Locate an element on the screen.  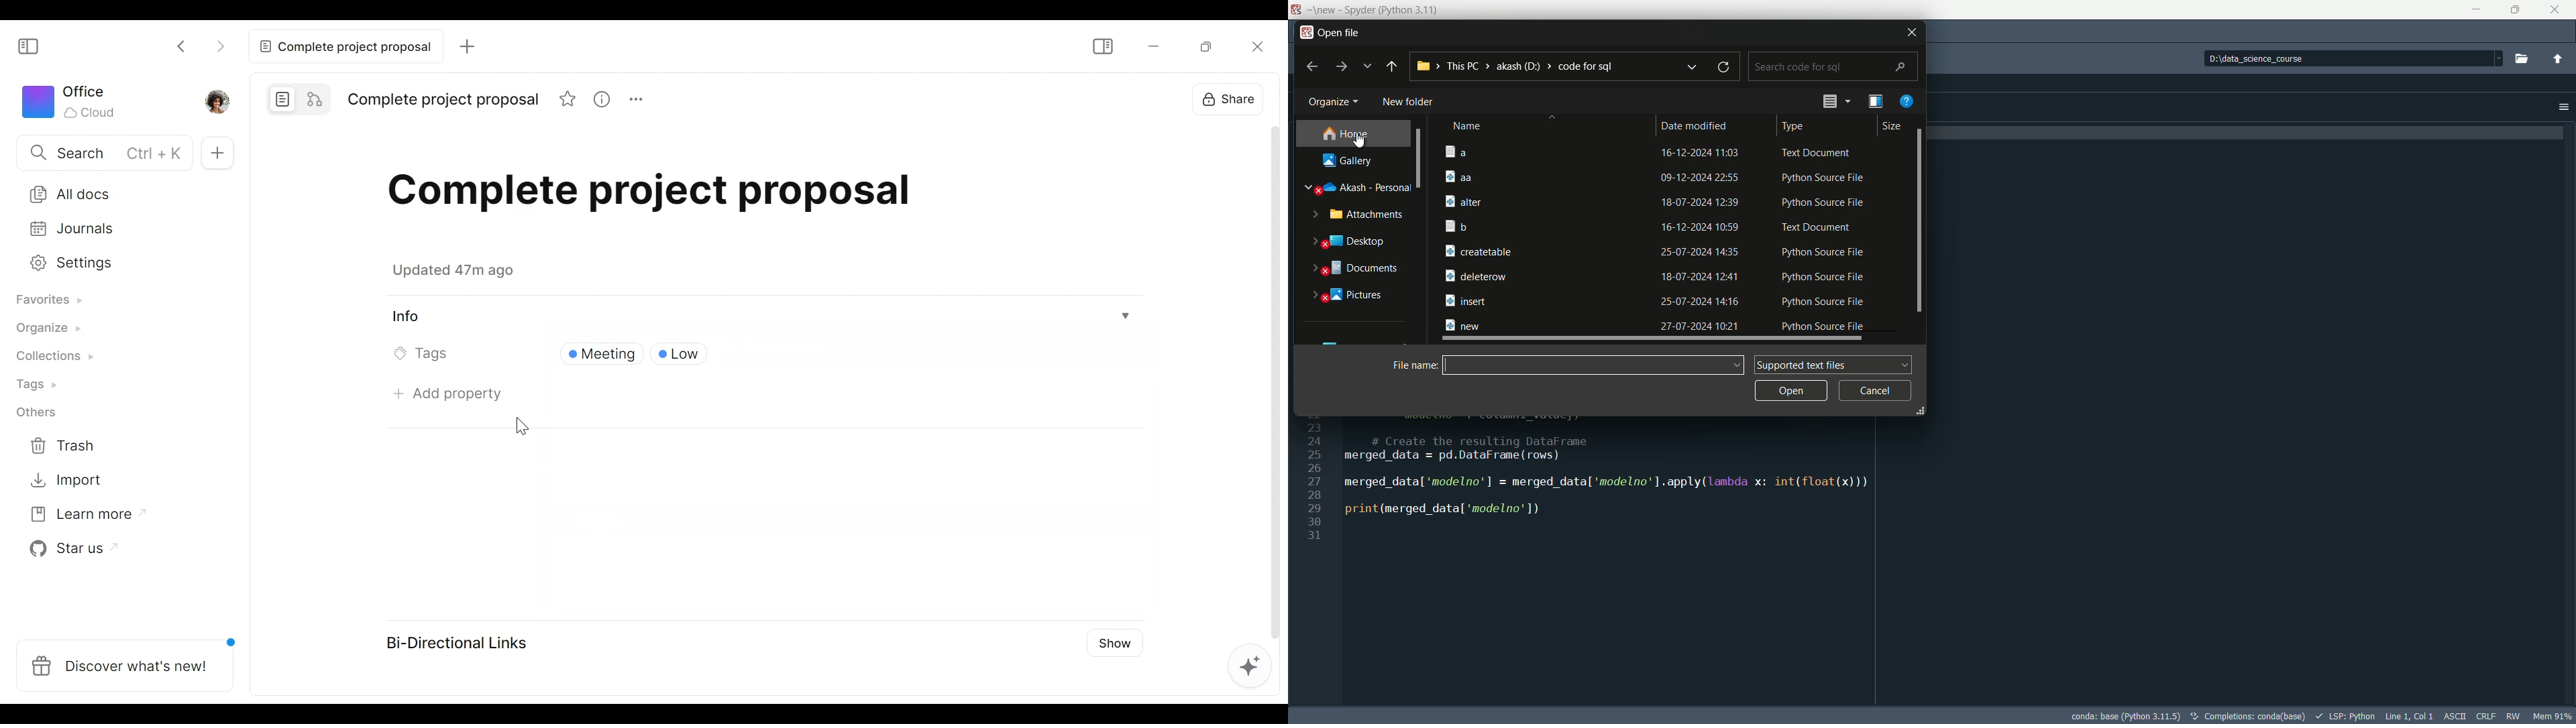
new folder is located at coordinates (1407, 102).